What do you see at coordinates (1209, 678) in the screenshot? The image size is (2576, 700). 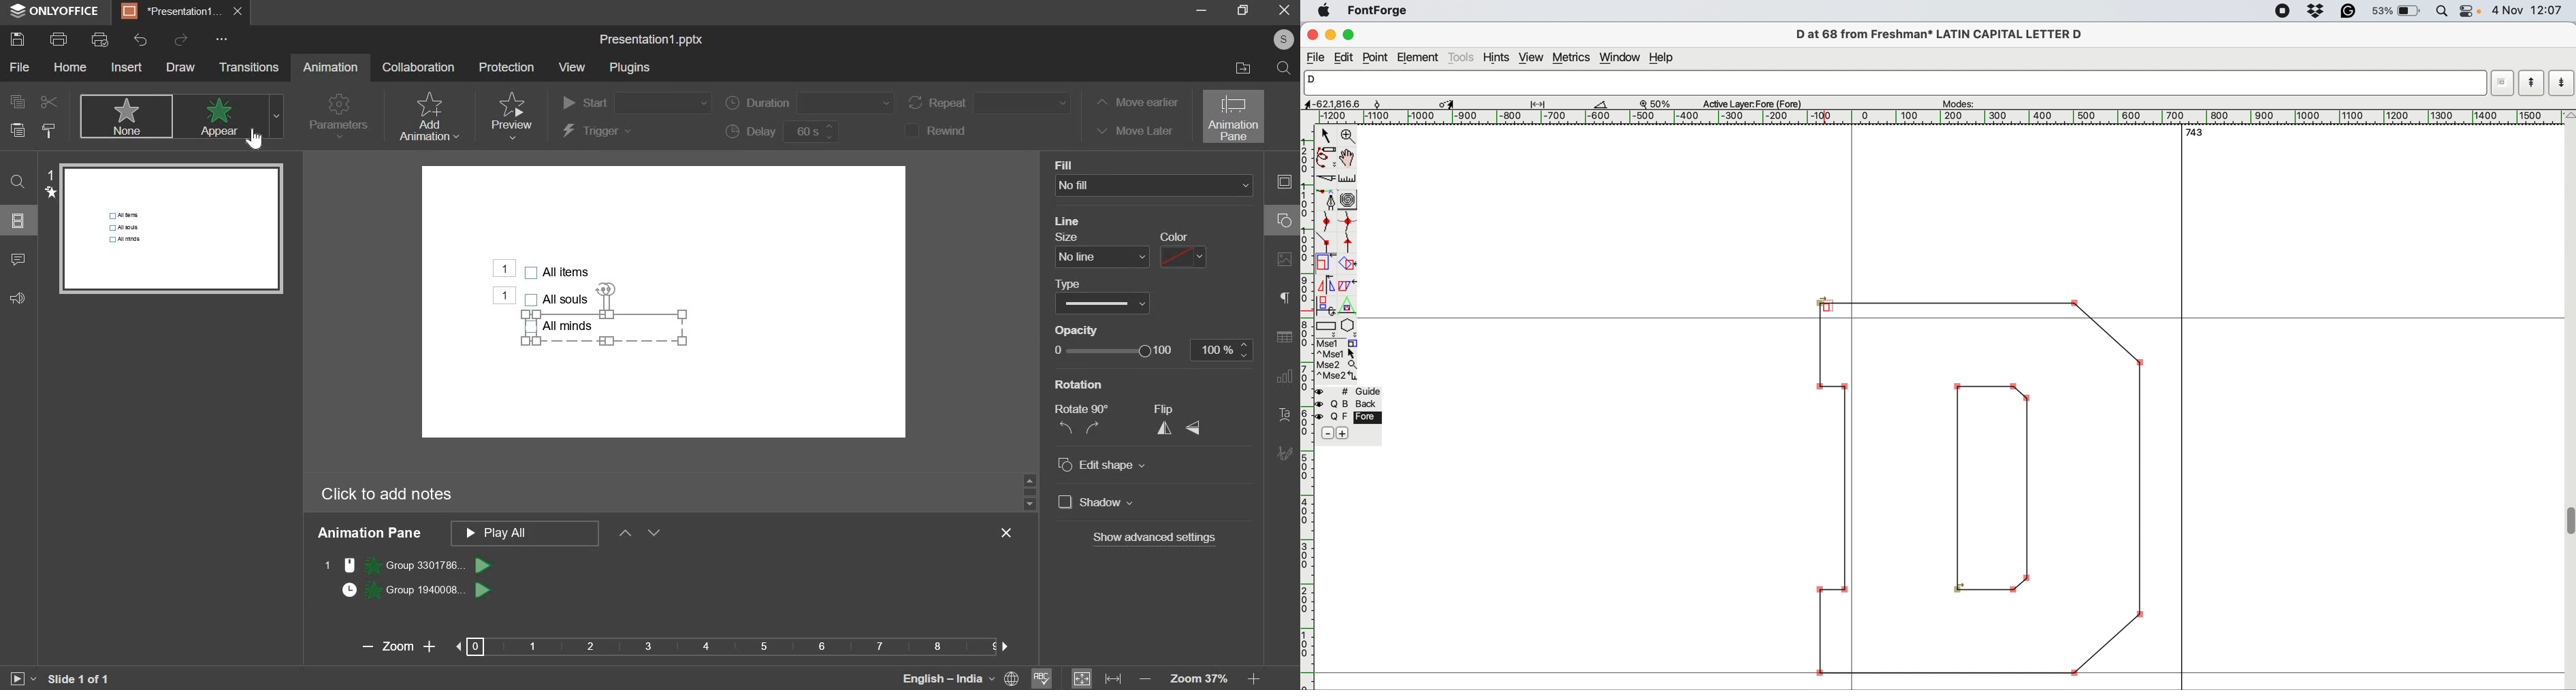 I see `zoom` at bounding box center [1209, 678].